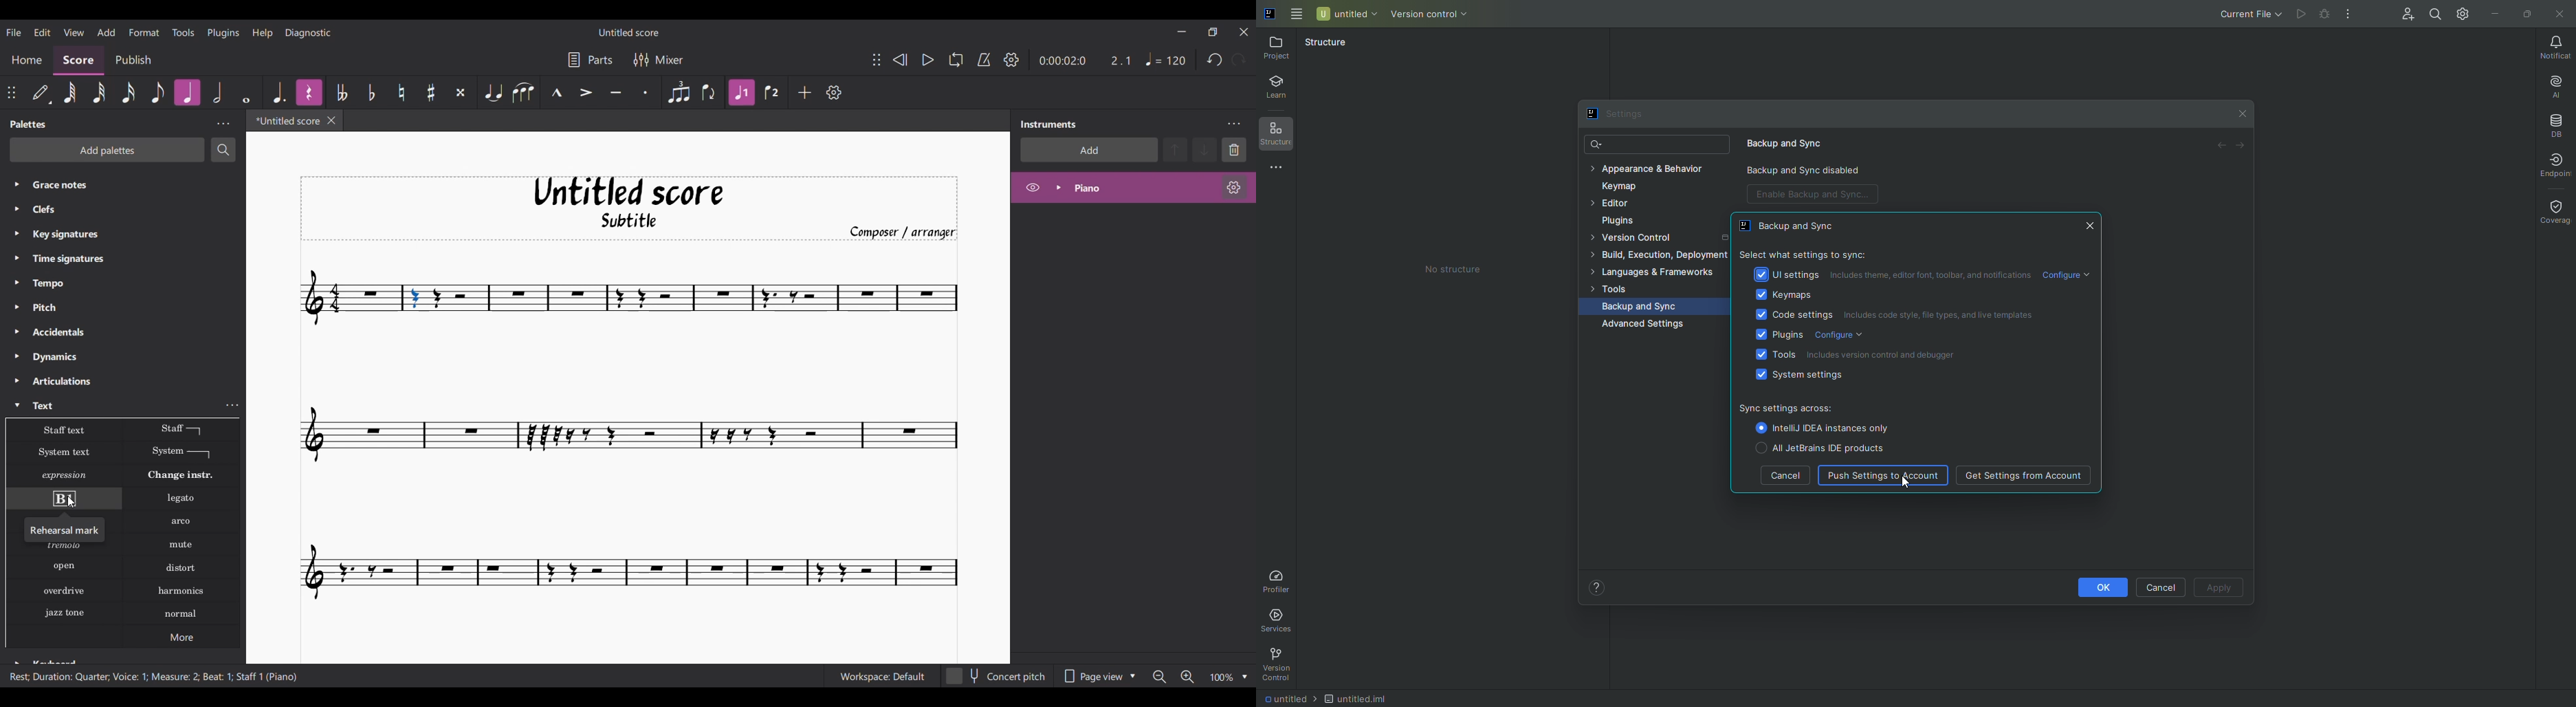 The image size is (2576, 728). I want to click on Profiler, so click(1277, 578).